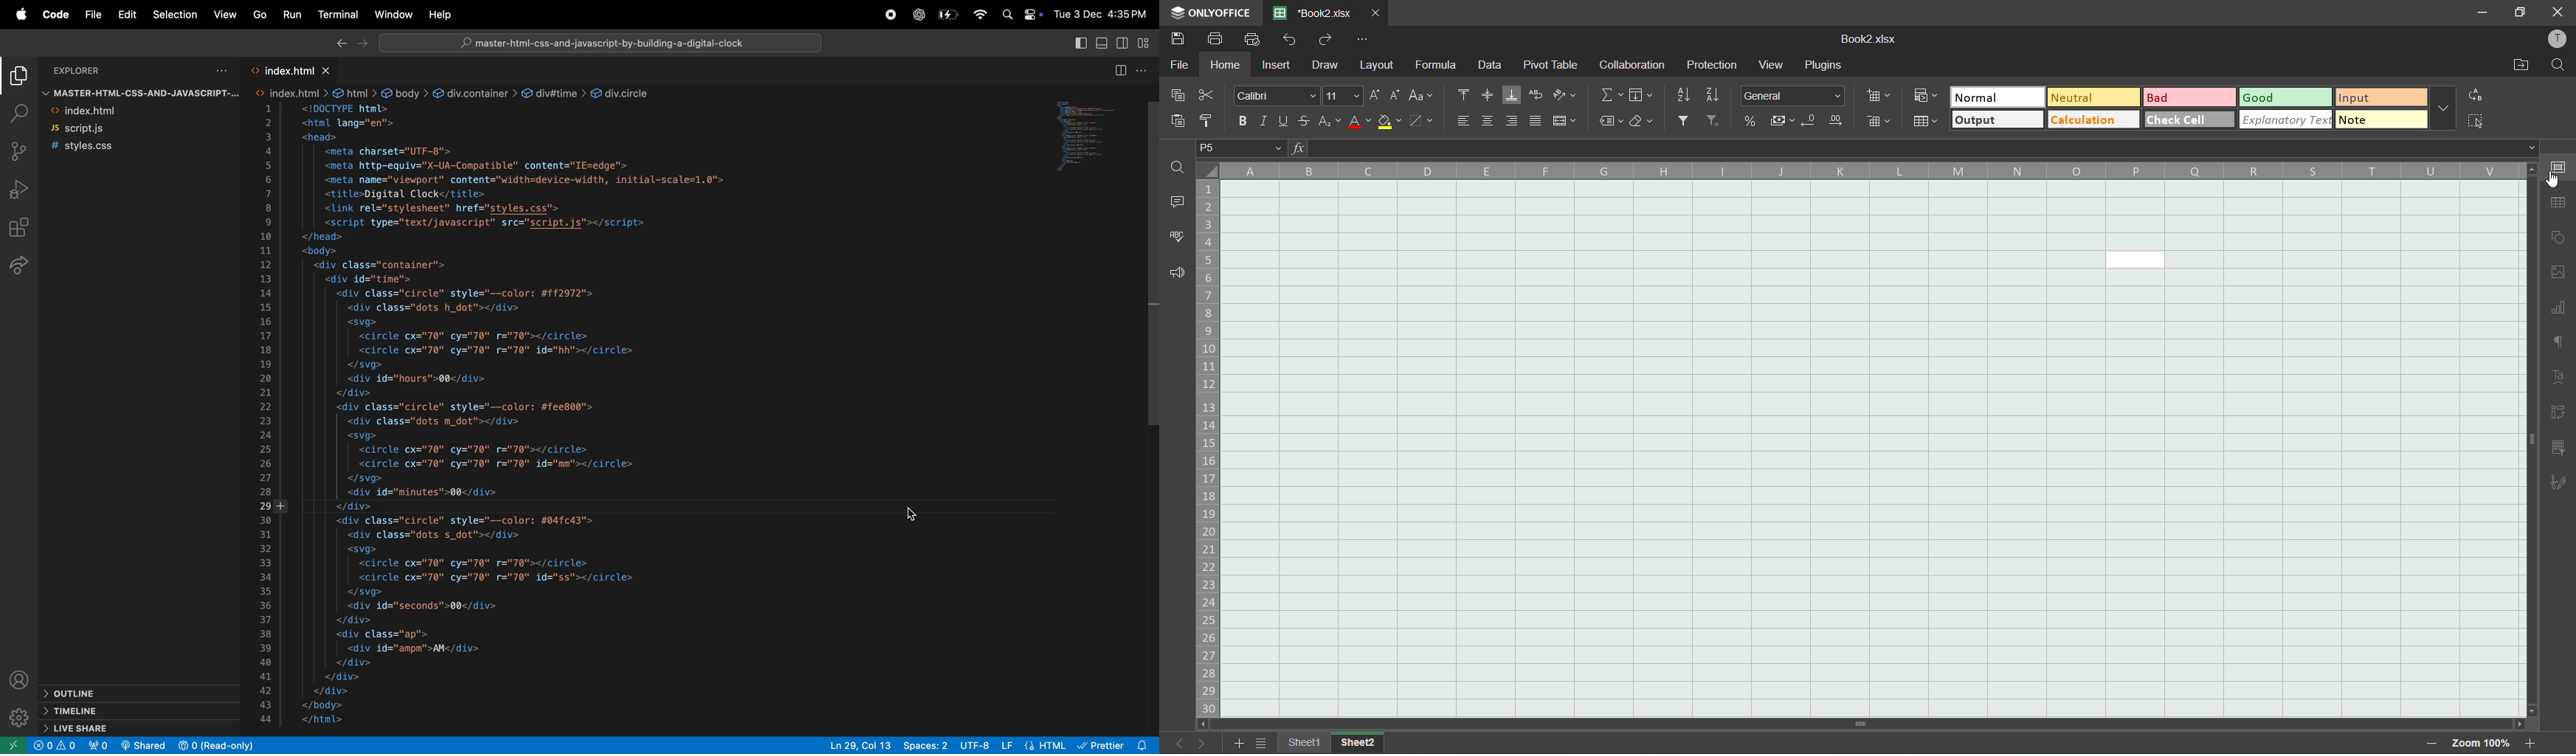 Image resolution: width=2576 pixels, height=756 pixels. What do you see at coordinates (2475, 125) in the screenshot?
I see `select cell` at bounding box center [2475, 125].